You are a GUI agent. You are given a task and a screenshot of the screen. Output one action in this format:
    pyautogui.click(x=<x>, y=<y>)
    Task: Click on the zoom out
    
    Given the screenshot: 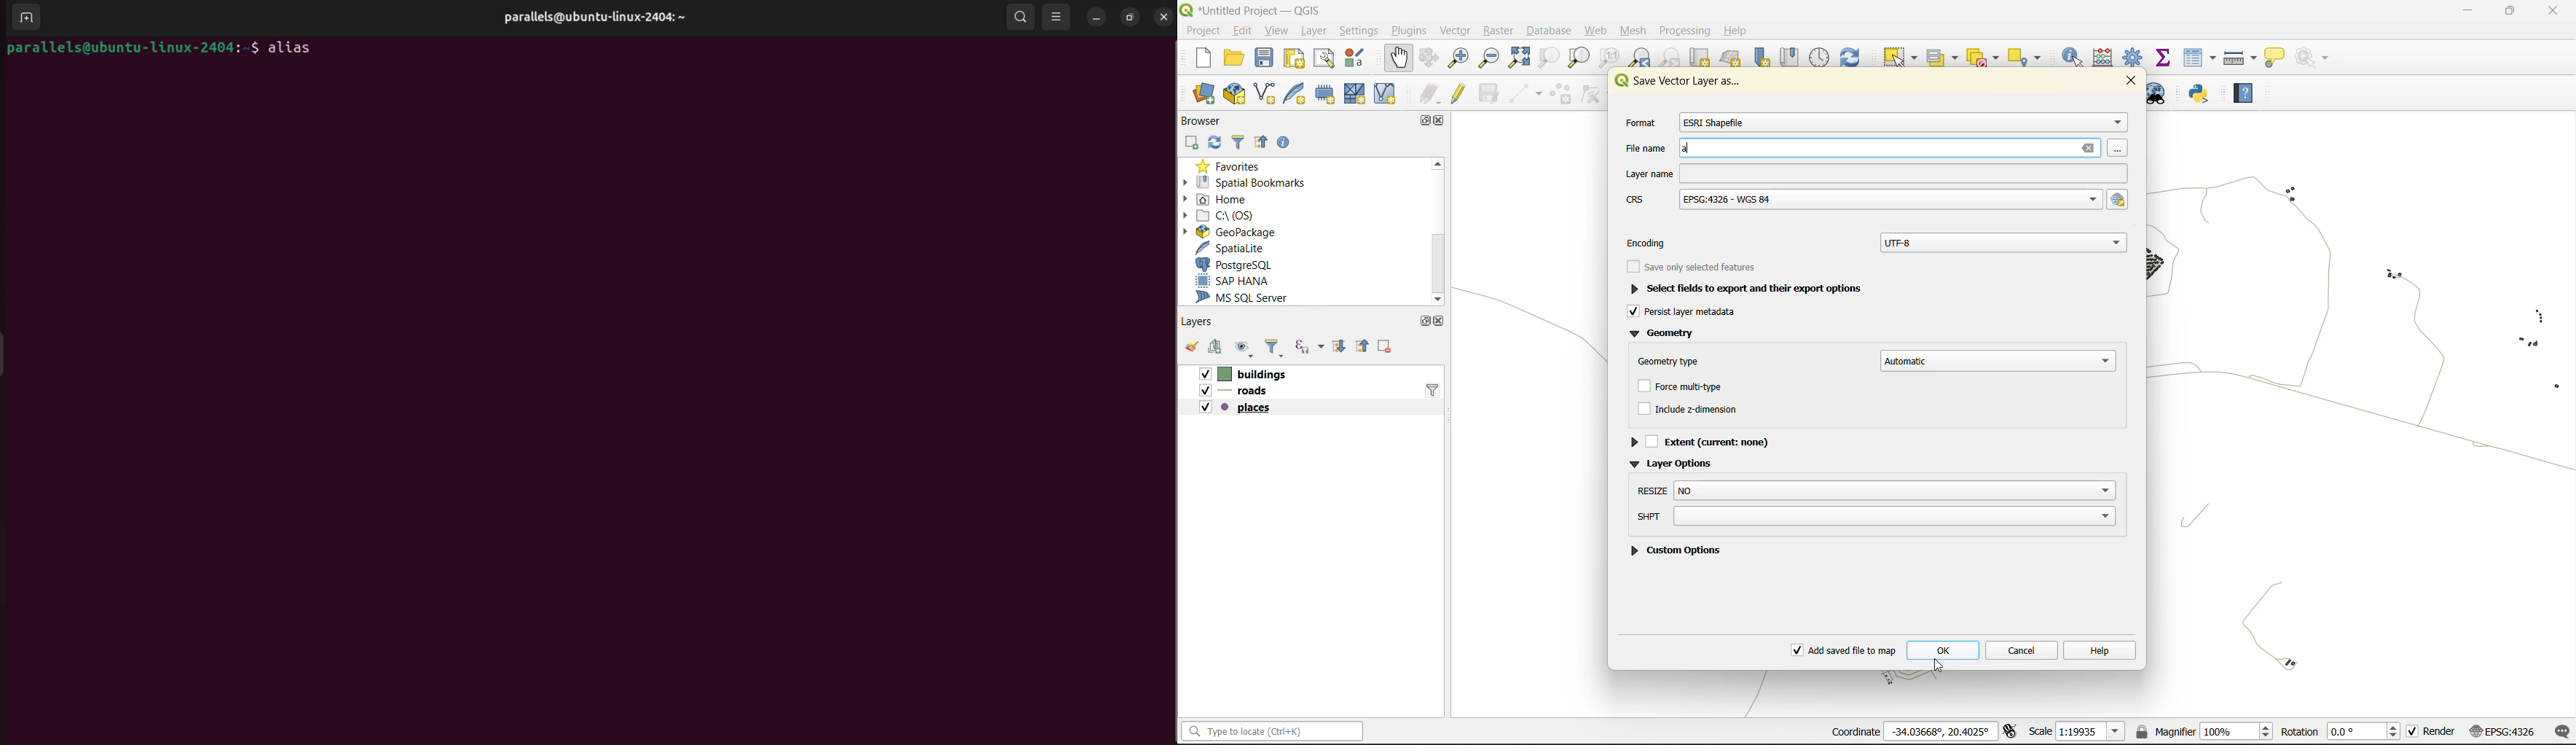 What is the action you would take?
    pyautogui.click(x=1493, y=56)
    